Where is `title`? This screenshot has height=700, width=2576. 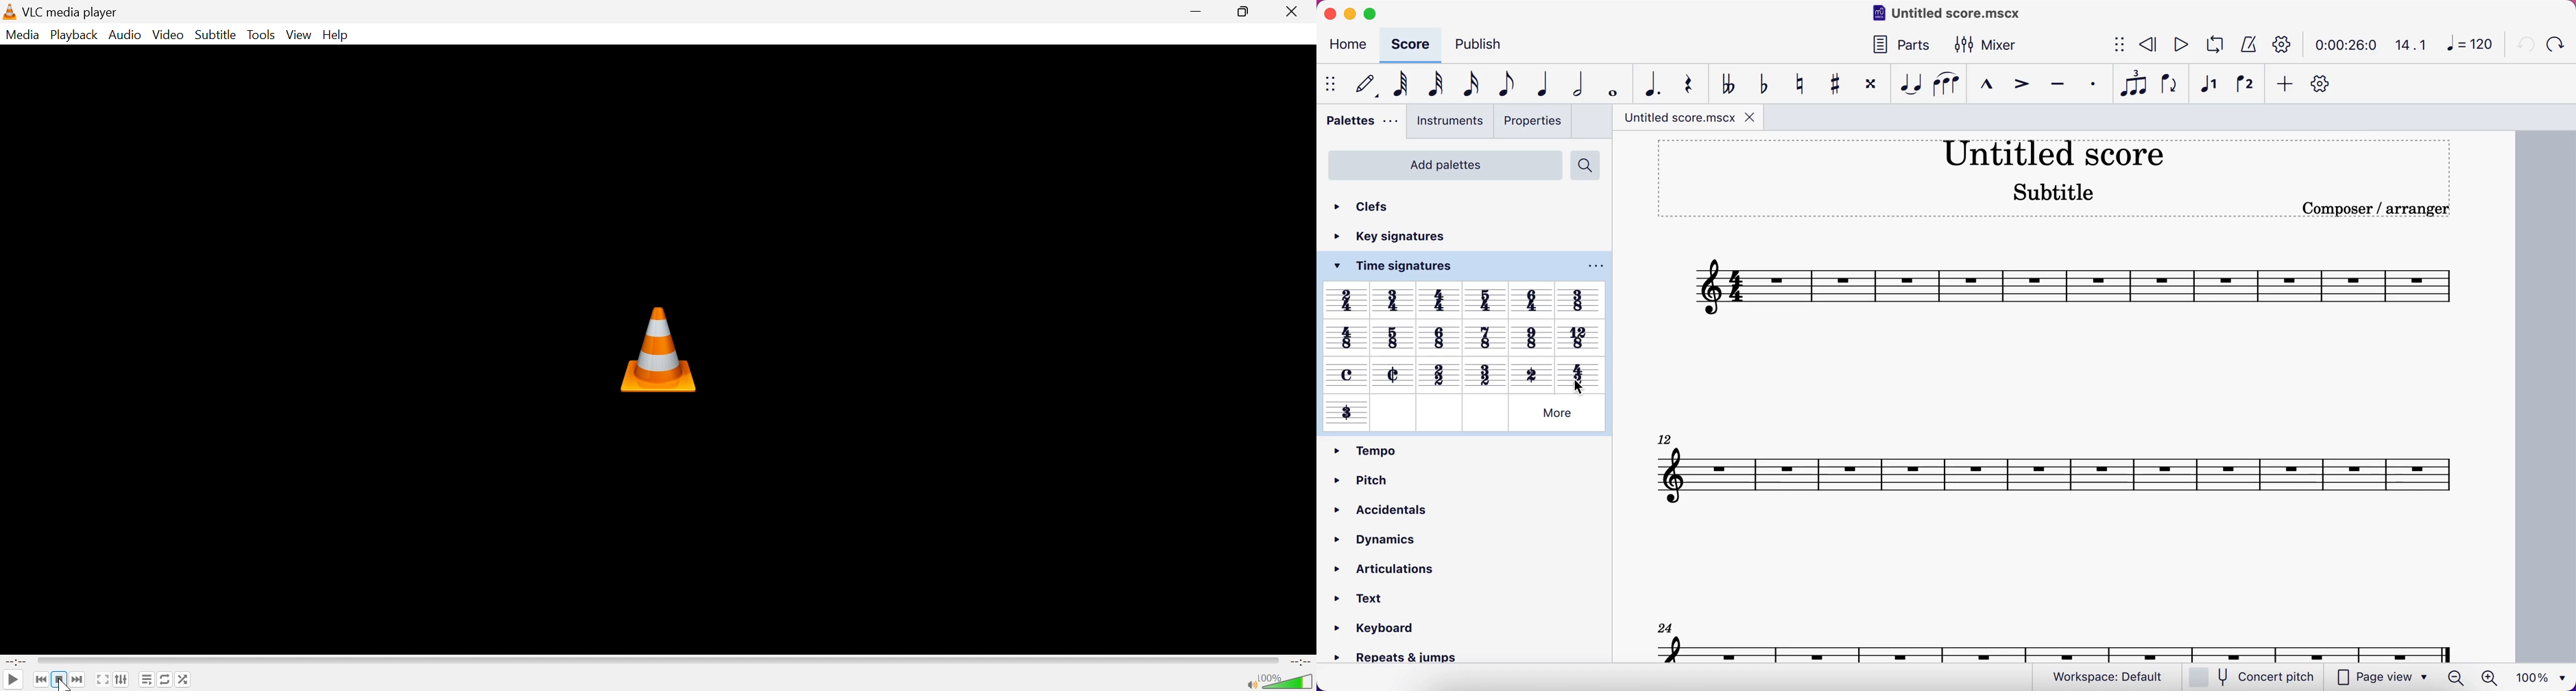
title is located at coordinates (1944, 14).